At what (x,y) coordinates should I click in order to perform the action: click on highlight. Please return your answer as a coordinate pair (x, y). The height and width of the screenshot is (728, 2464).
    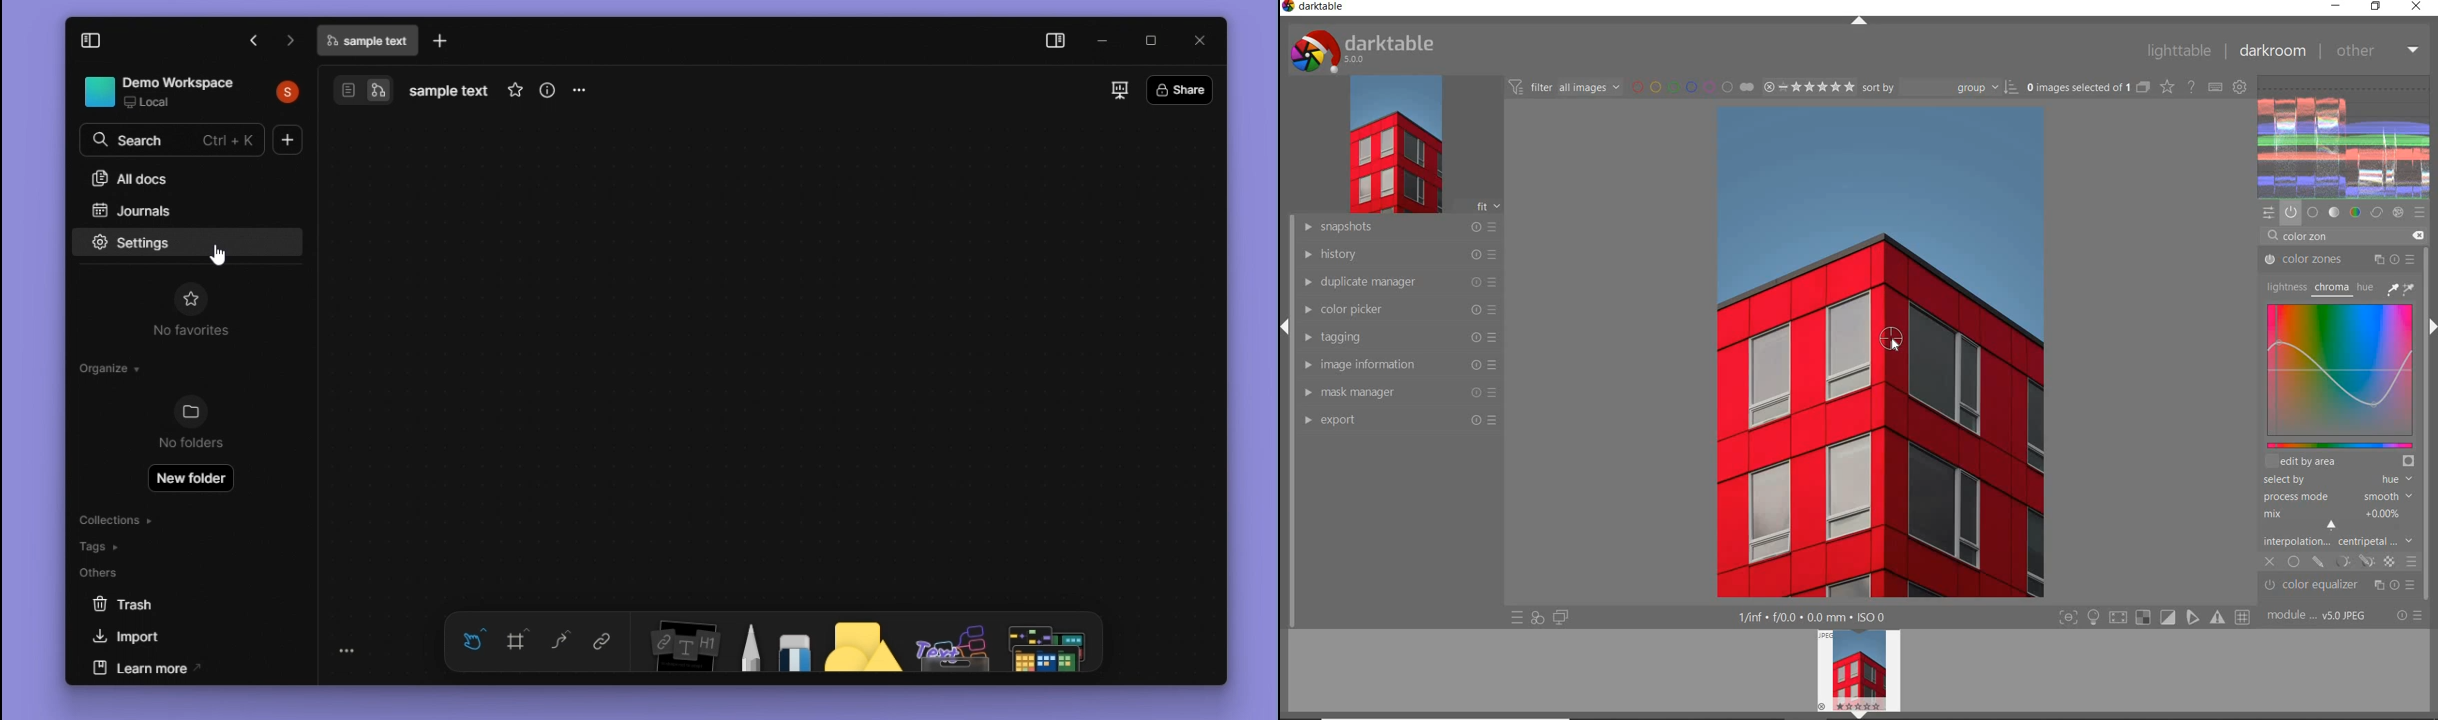
    Looking at the image, I should click on (2095, 620).